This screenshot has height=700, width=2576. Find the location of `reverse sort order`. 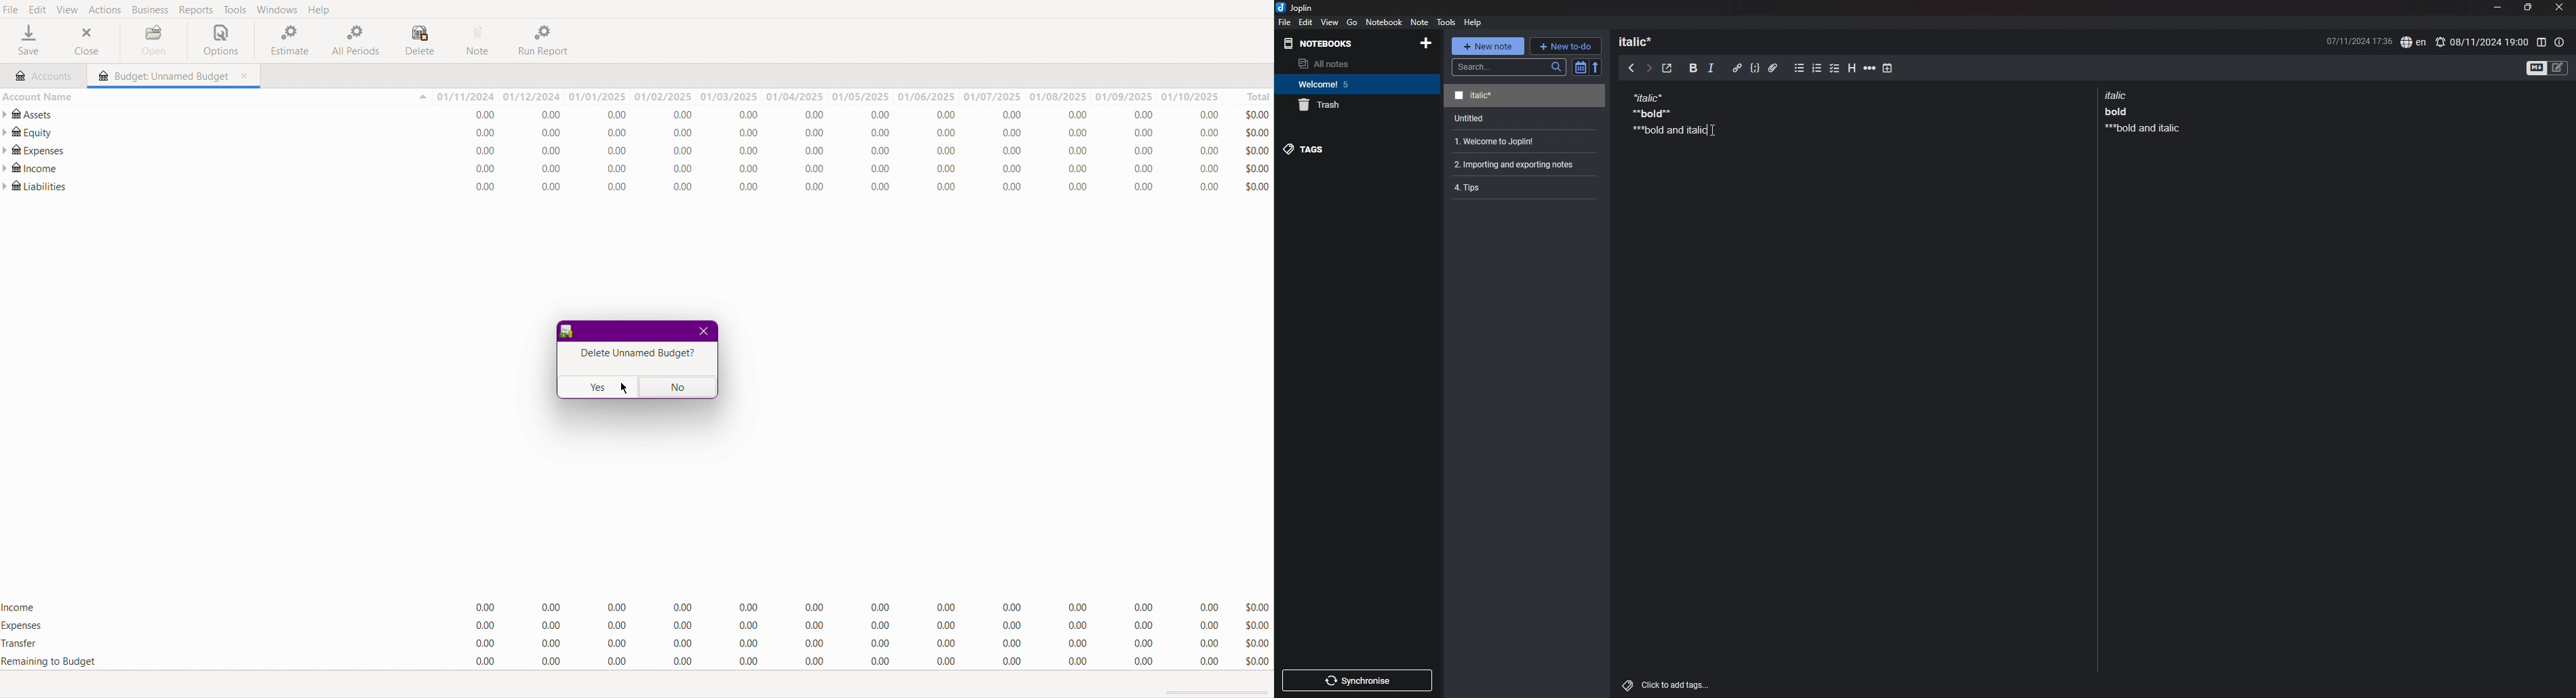

reverse sort order is located at coordinates (1596, 66).